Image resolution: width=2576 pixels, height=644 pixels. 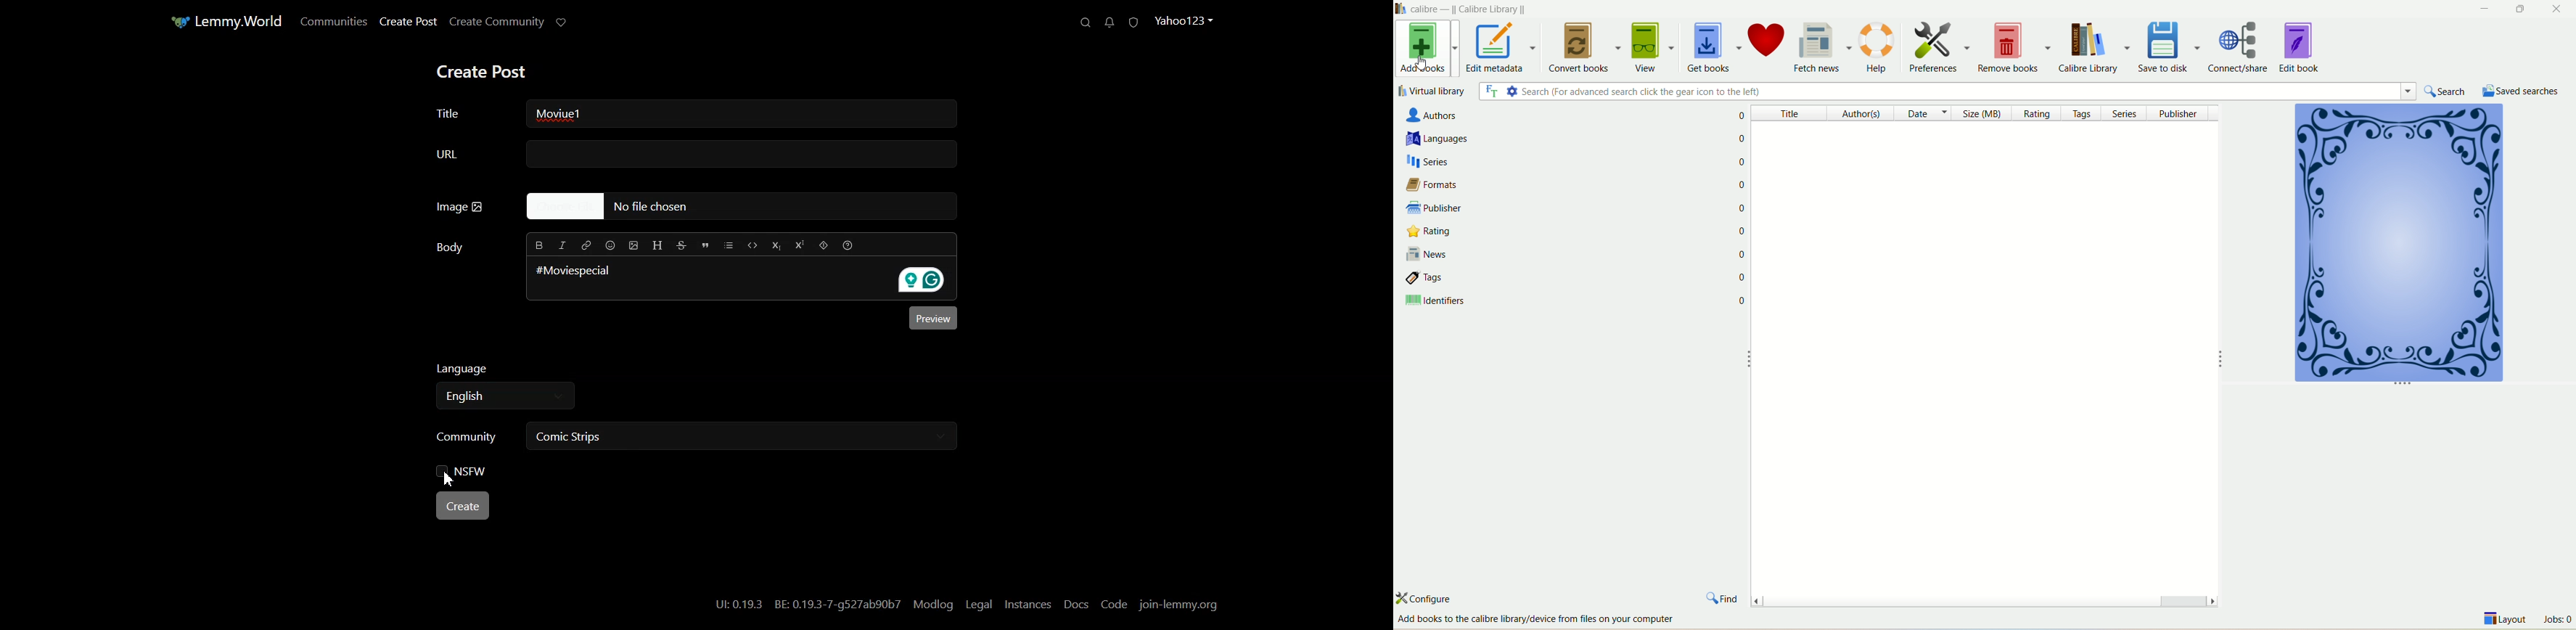 I want to click on Create Post, so click(x=409, y=21).